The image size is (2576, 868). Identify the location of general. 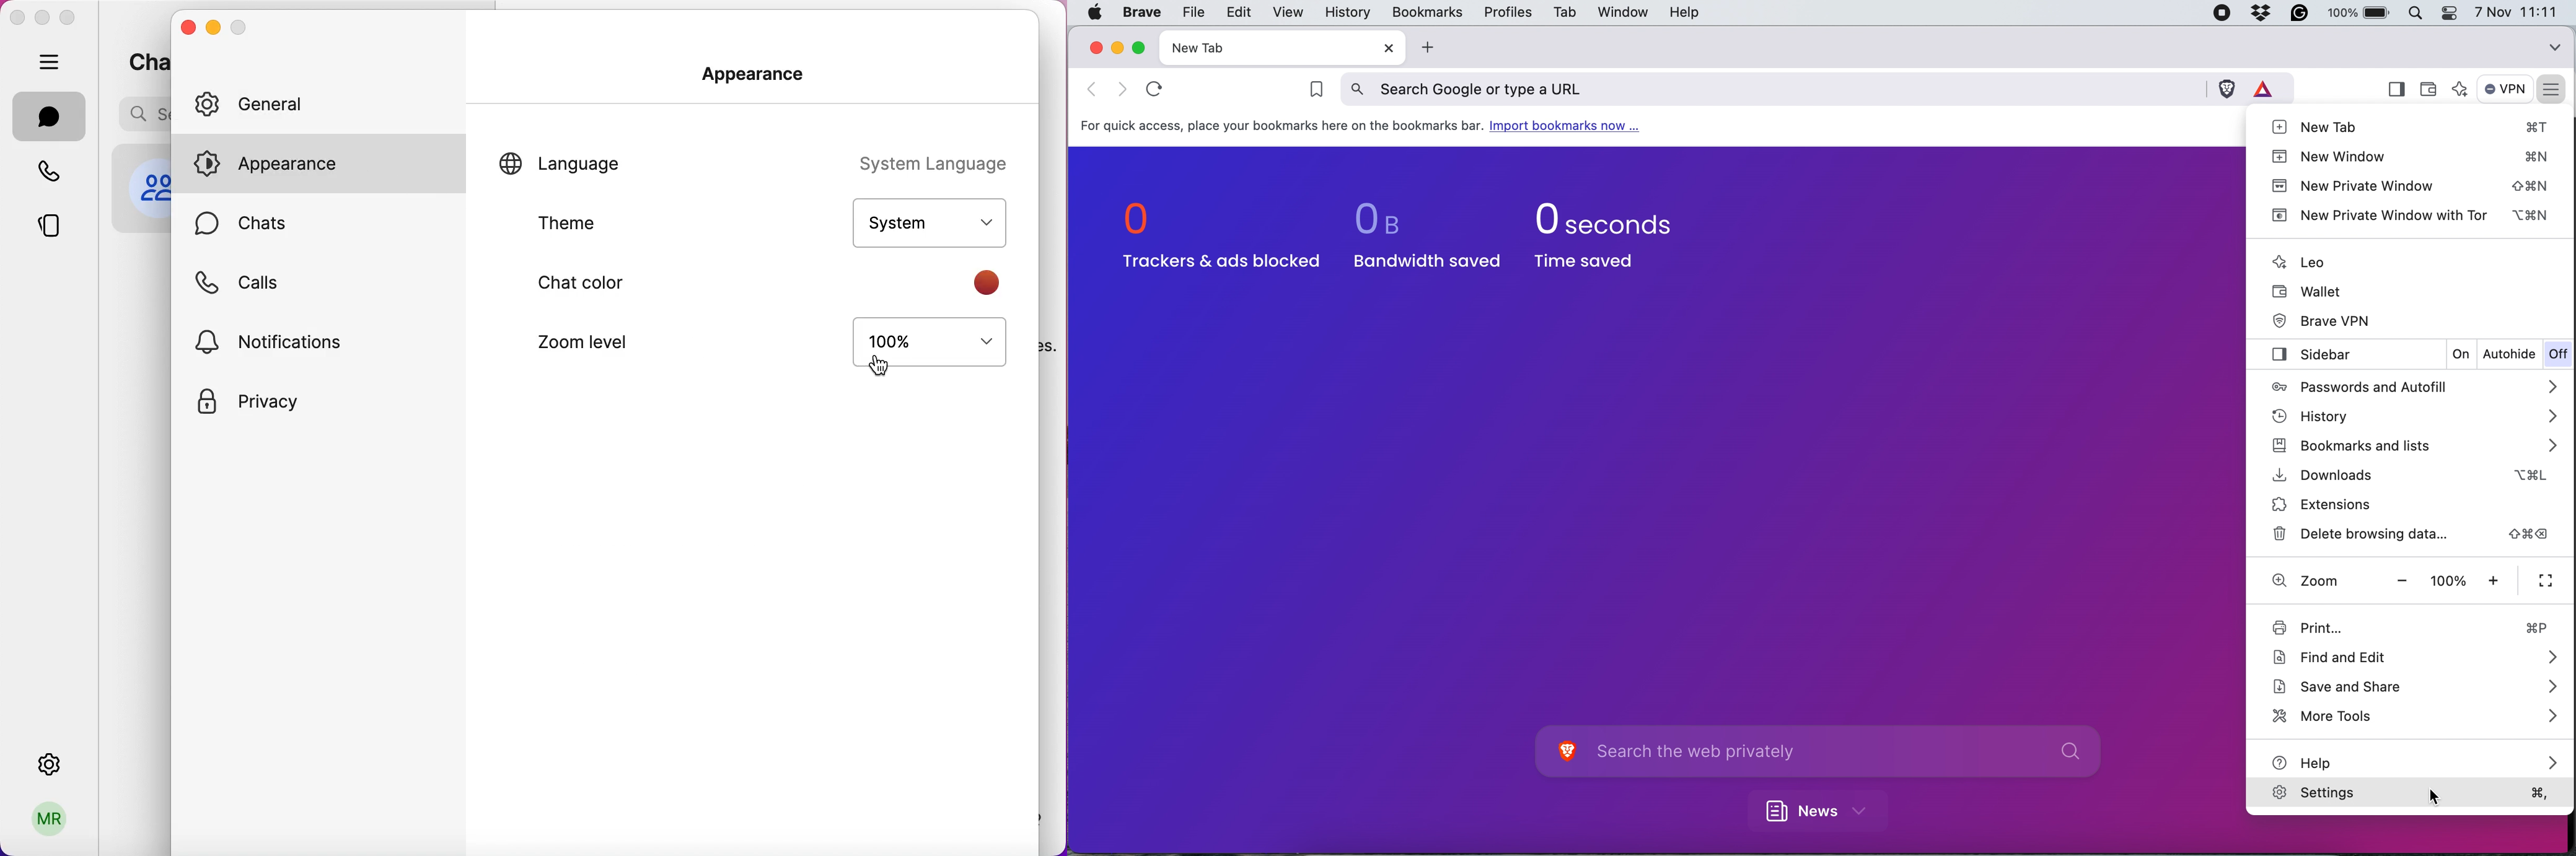
(331, 102).